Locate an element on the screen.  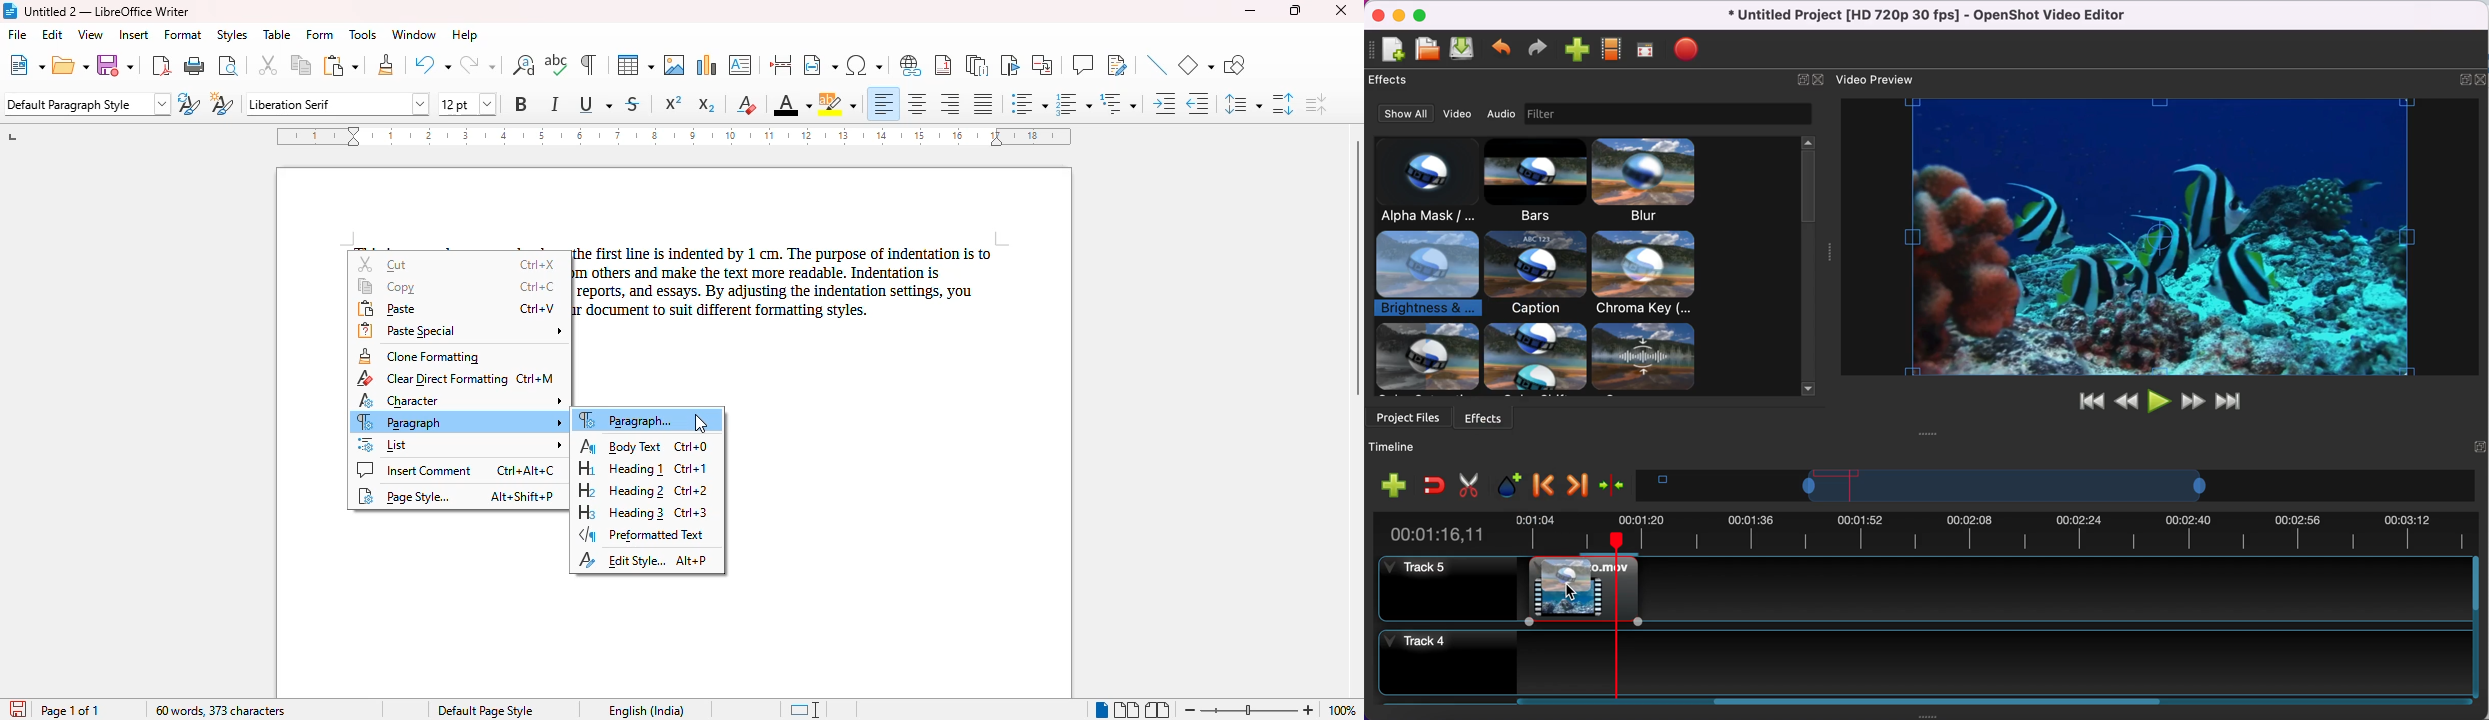
multi-page view is located at coordinates (1127, 709).